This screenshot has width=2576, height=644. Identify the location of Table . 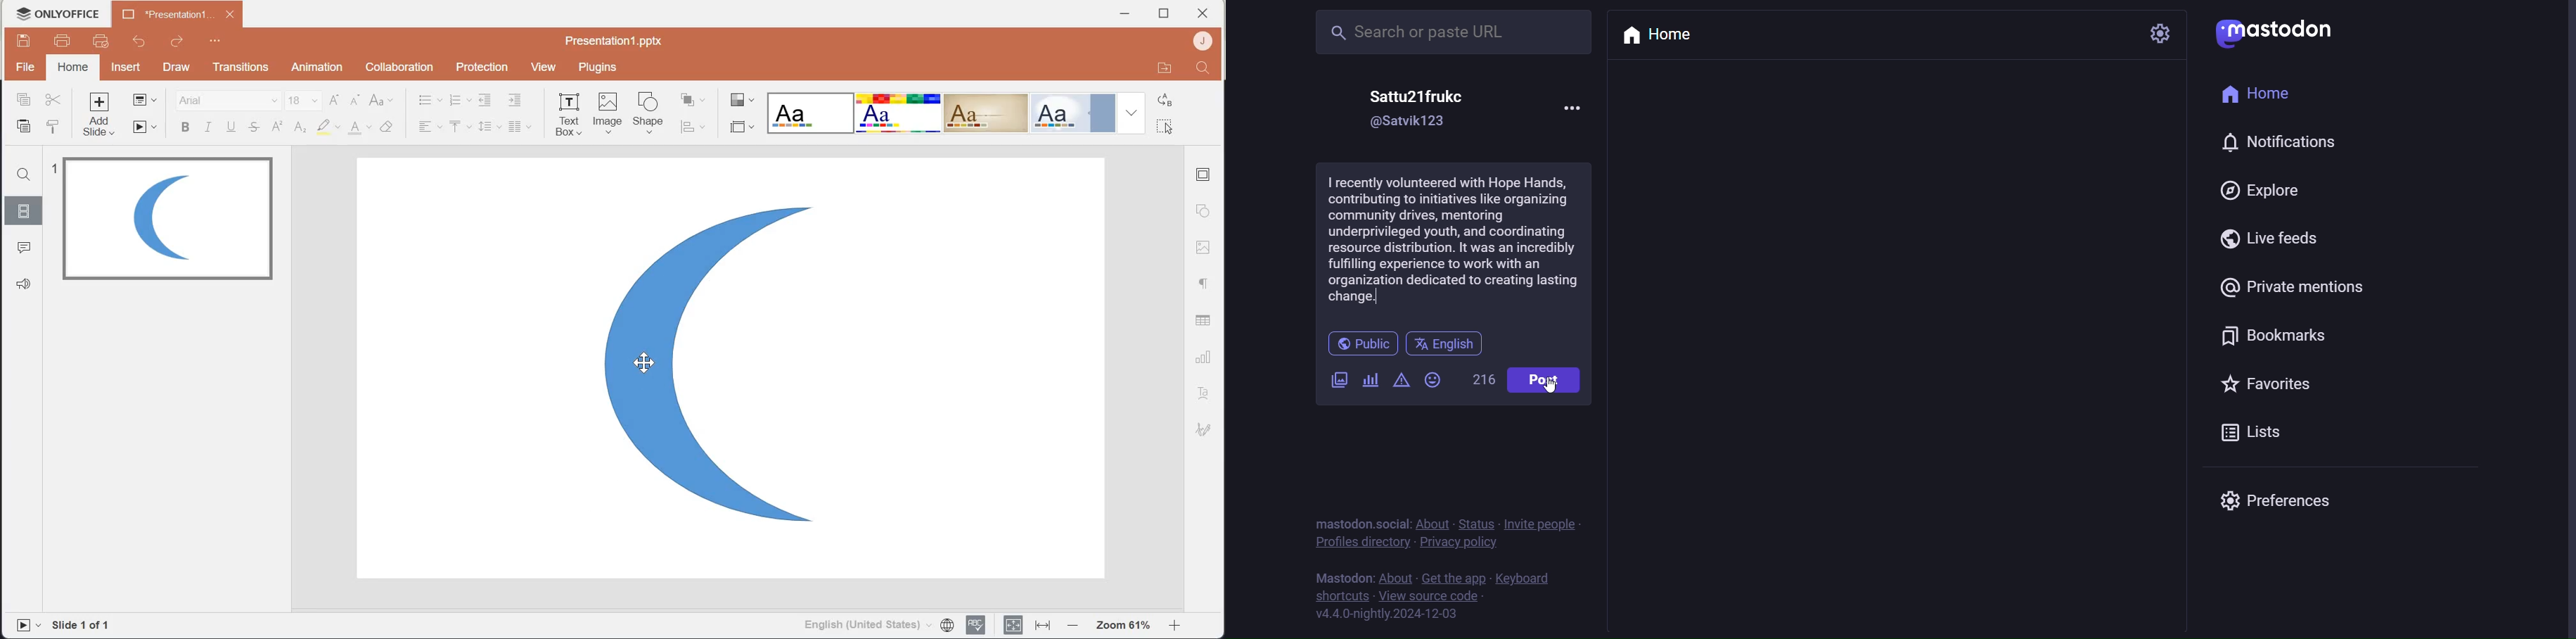
(1206, 320).